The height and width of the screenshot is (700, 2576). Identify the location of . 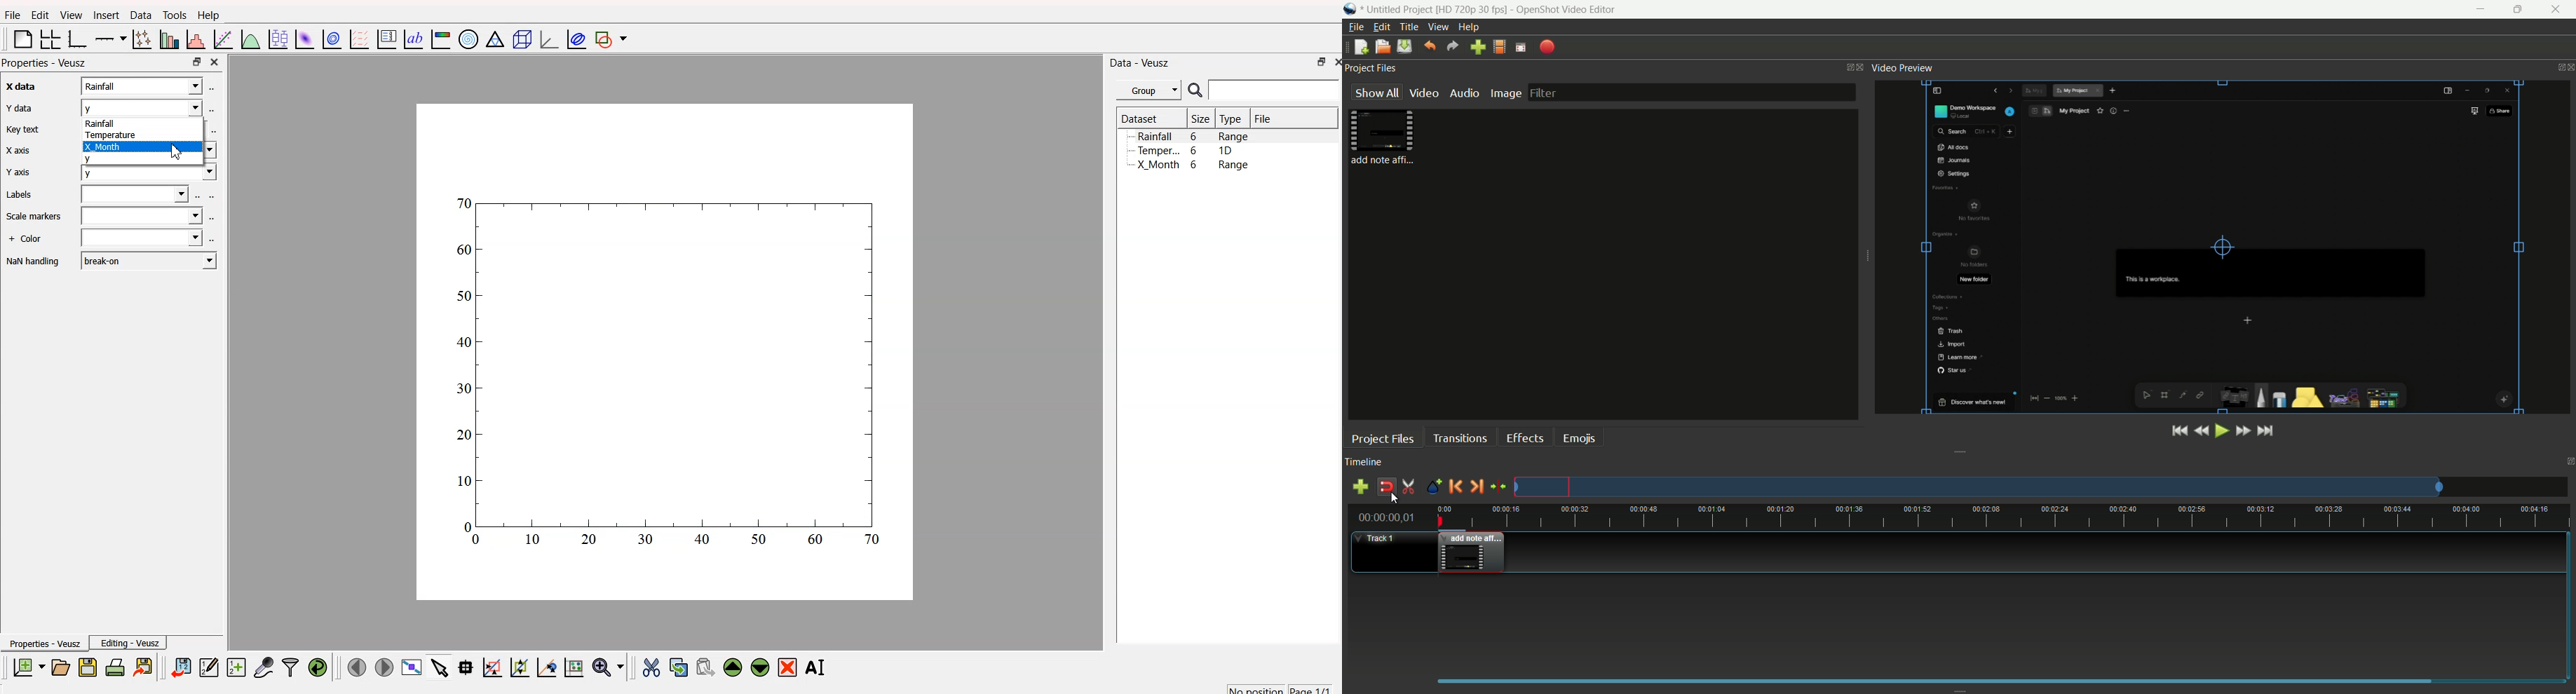
(1525, 438).